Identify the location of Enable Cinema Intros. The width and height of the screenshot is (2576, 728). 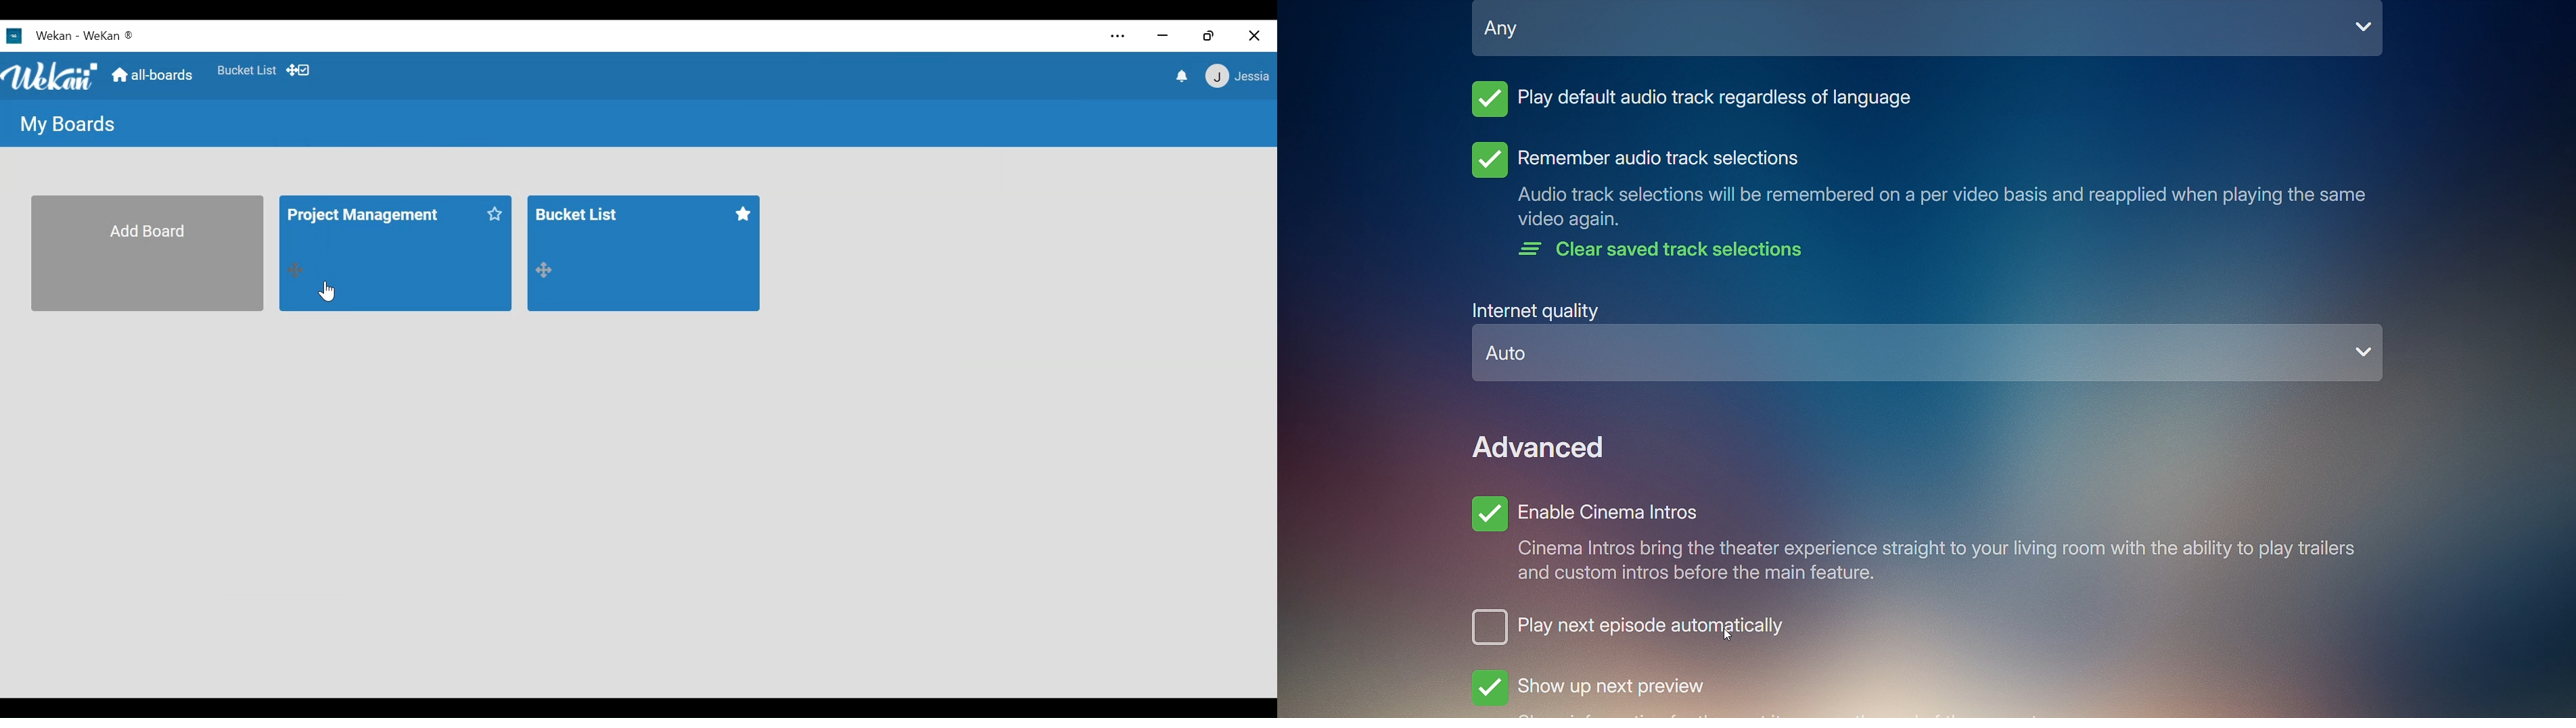
(1911, 544).